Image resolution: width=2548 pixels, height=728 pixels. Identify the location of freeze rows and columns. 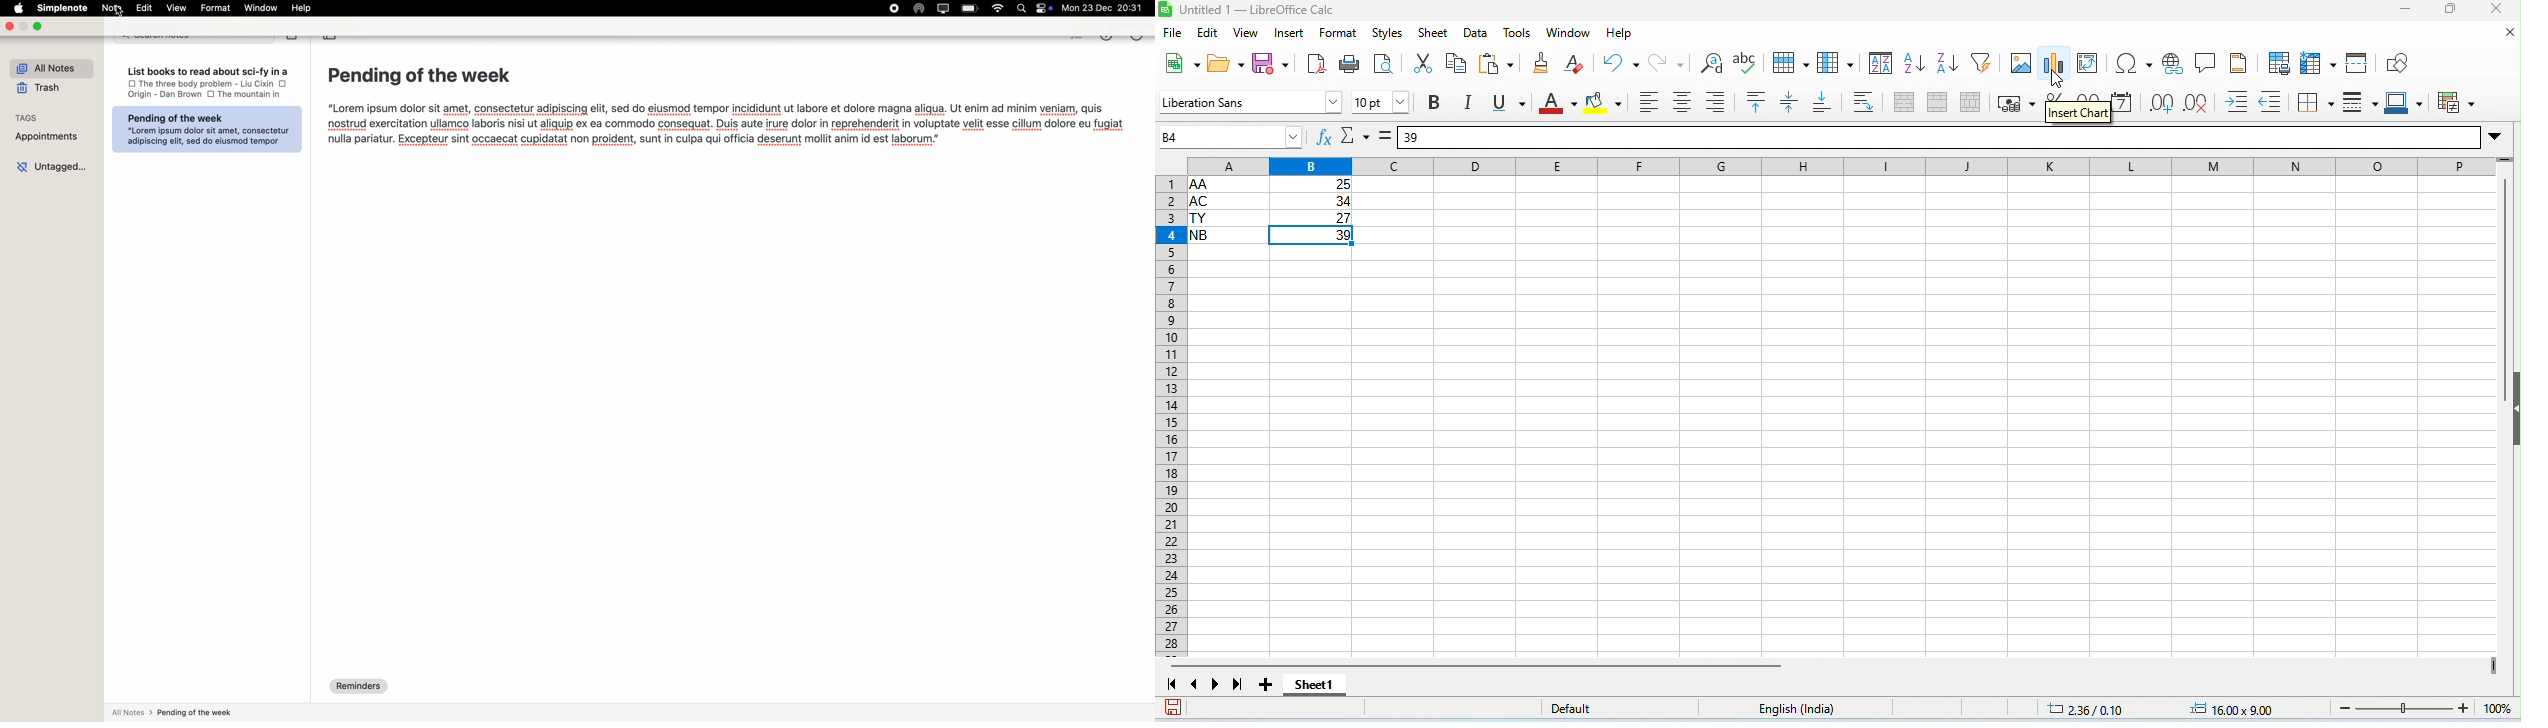
(2318, 63).